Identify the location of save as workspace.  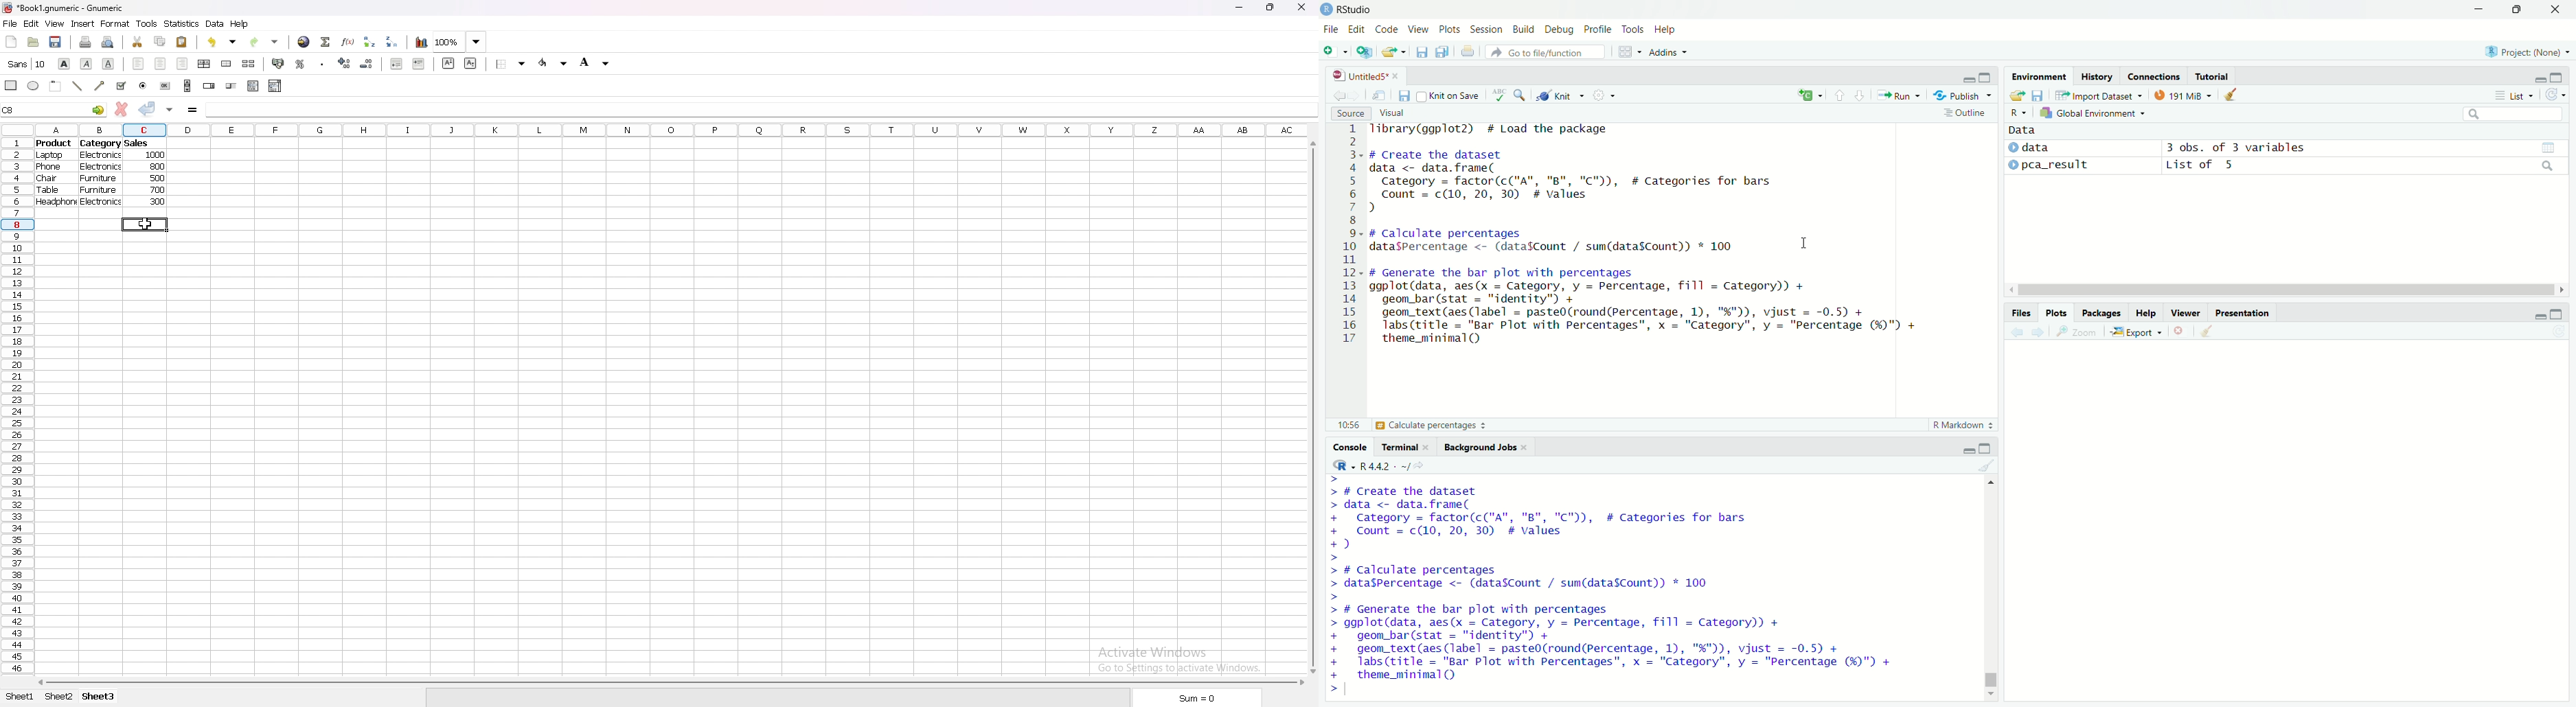
(2040, 95).